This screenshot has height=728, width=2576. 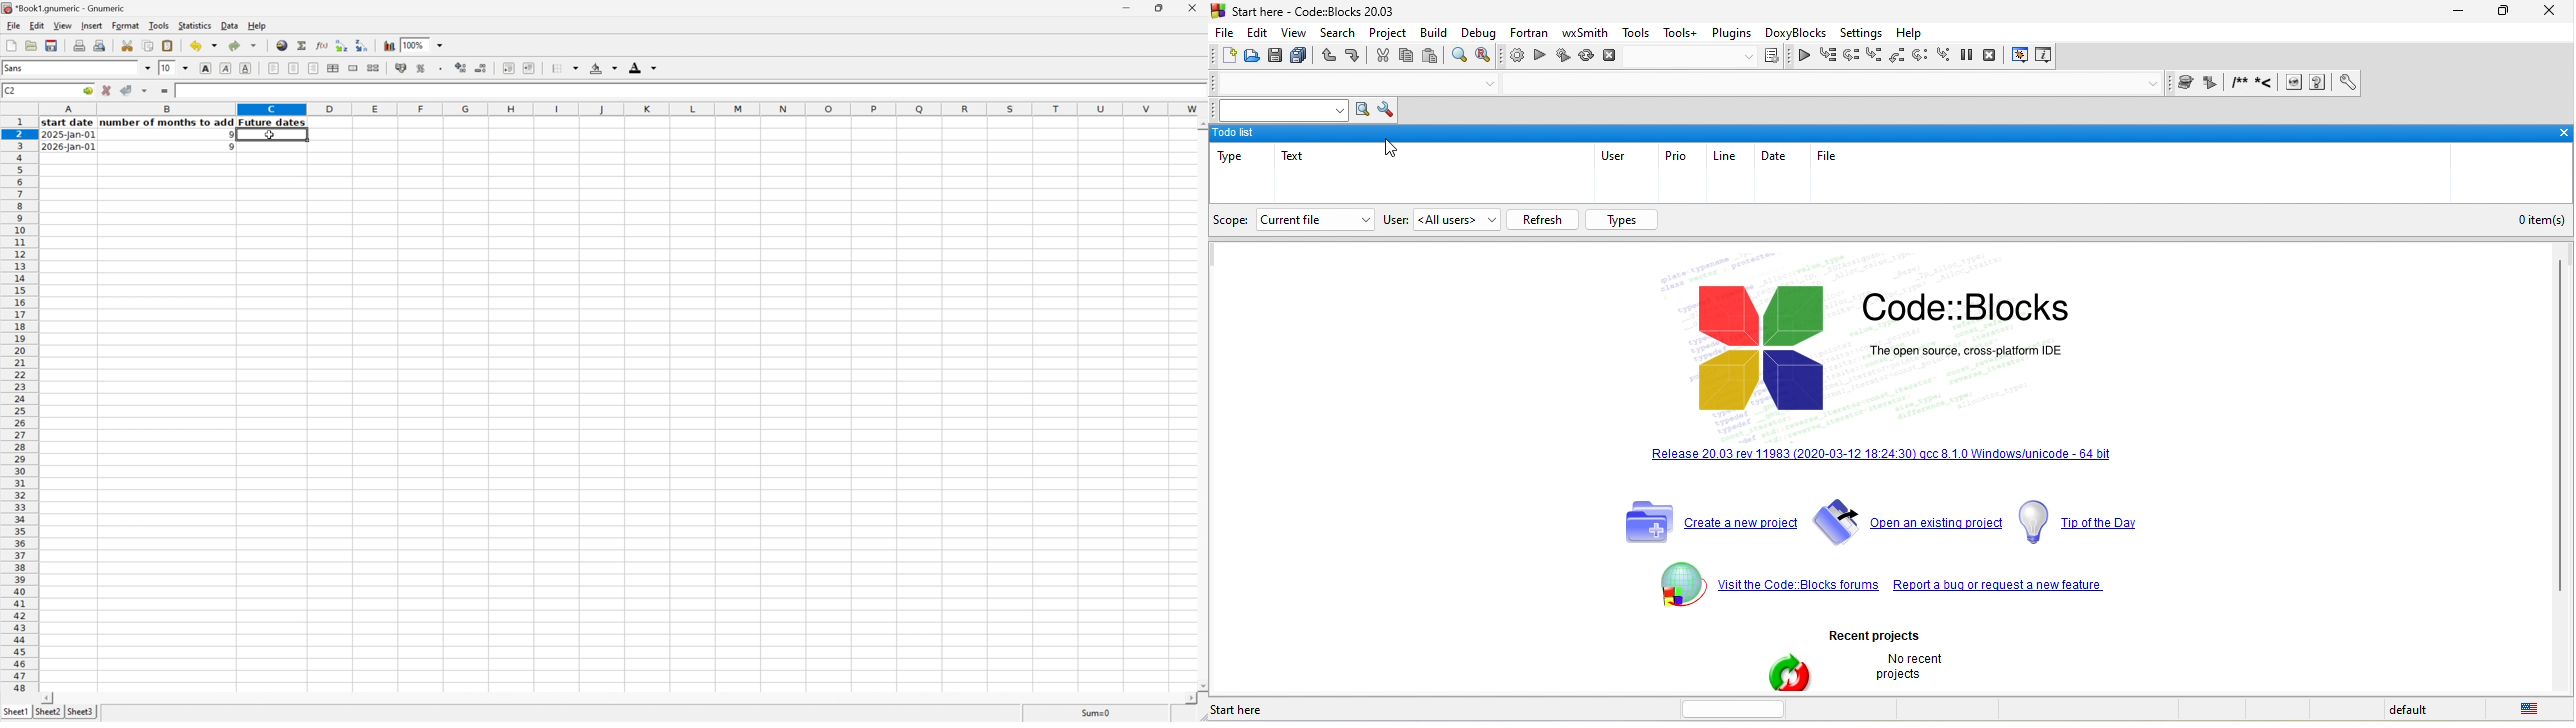 I want to click on the open source, cross-platform IDe , so click(x=2032, y=359).